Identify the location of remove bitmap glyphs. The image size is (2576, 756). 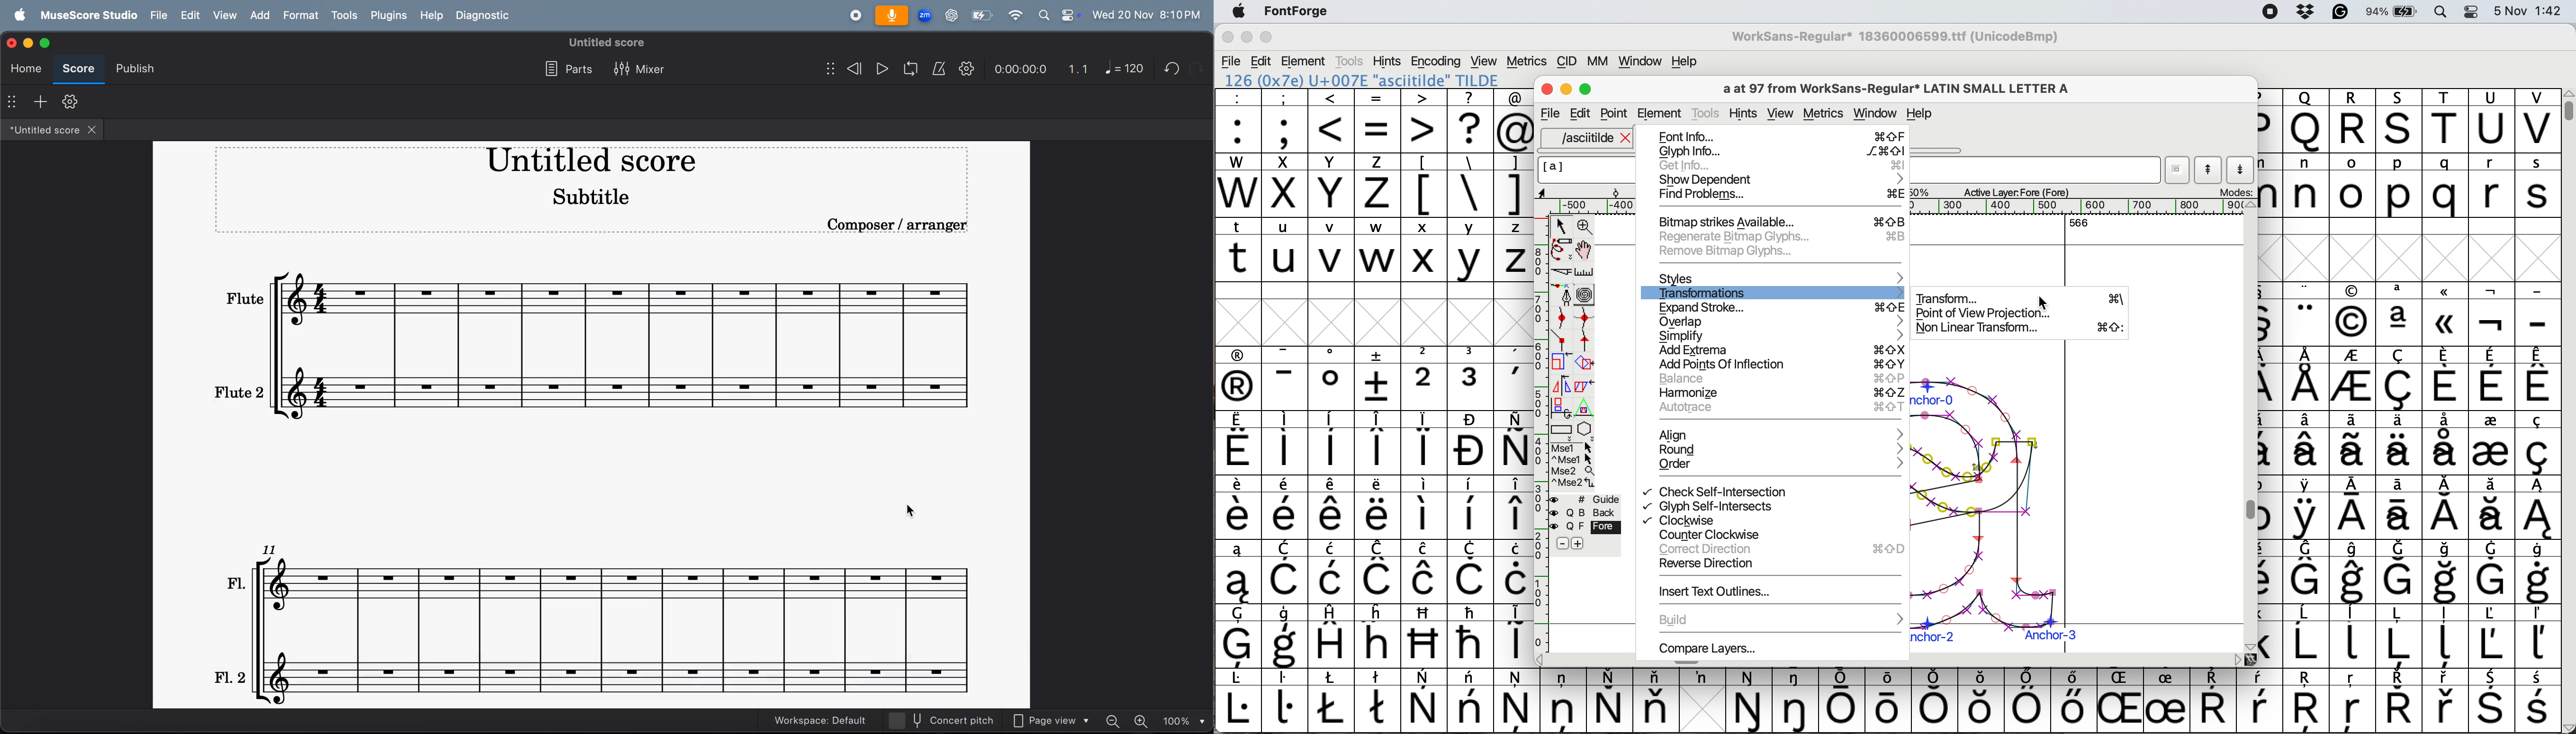
(1730, 251).